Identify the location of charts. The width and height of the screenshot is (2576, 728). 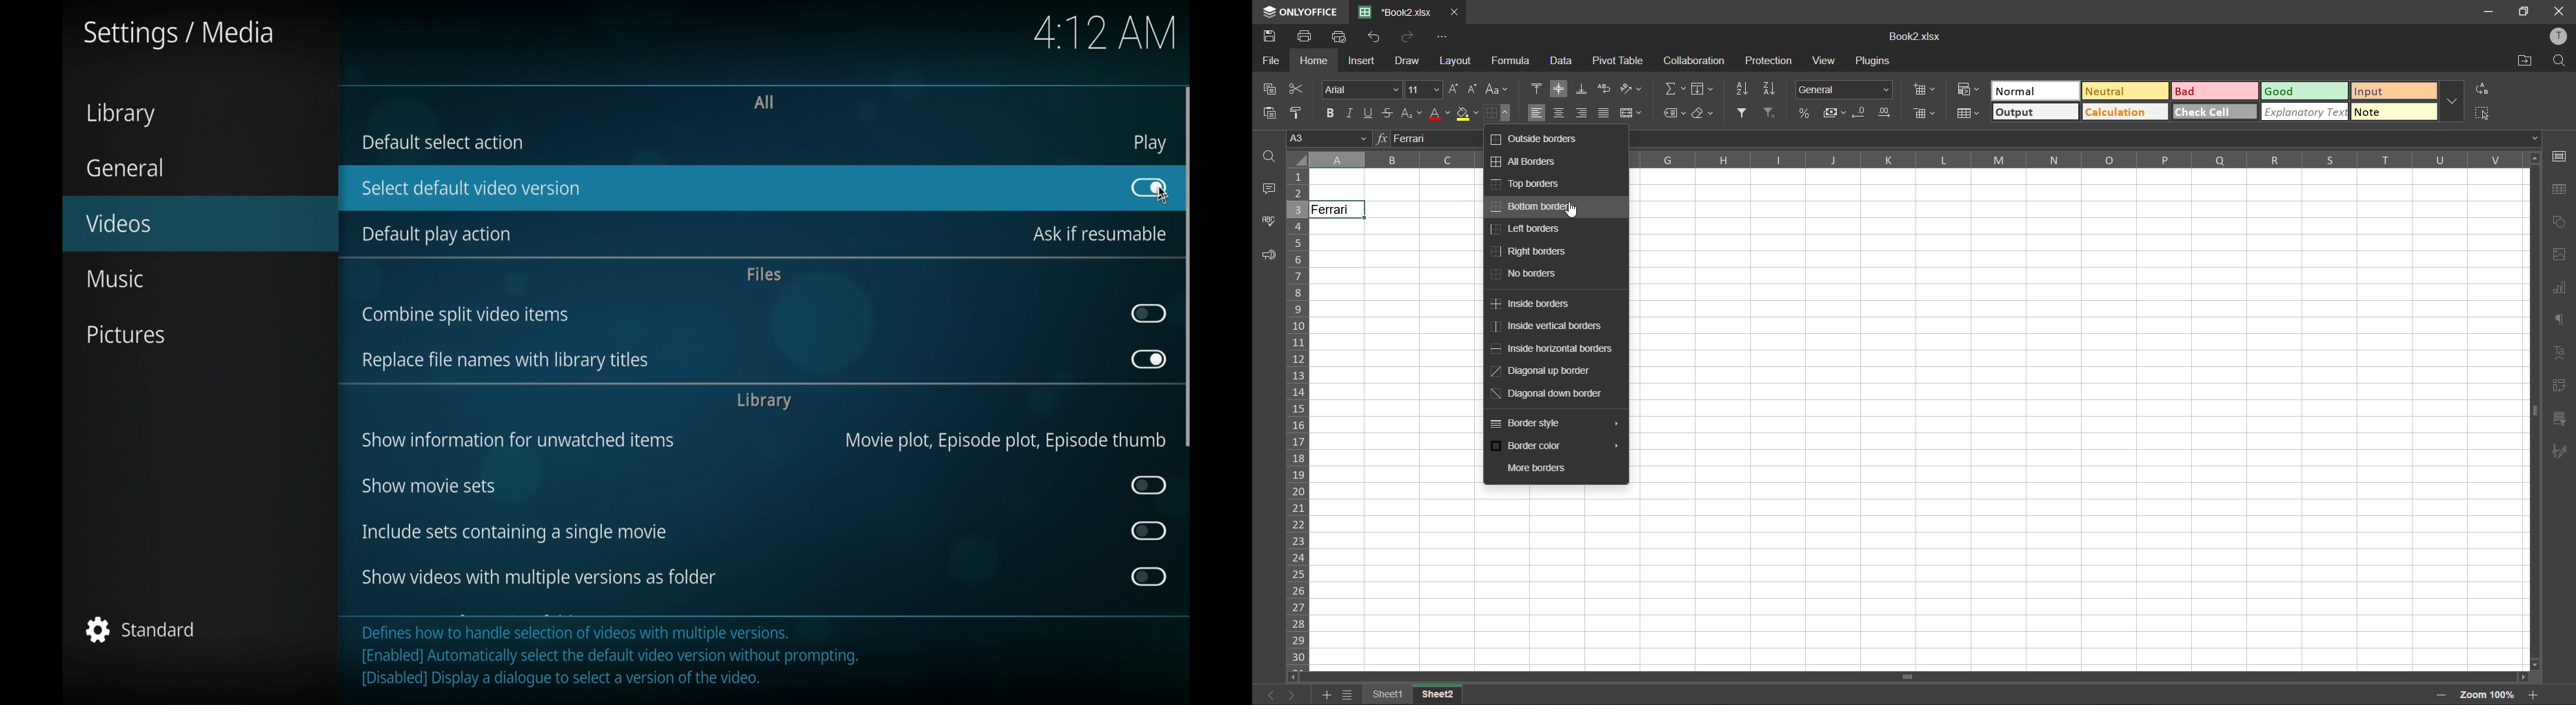
(2559, 289).